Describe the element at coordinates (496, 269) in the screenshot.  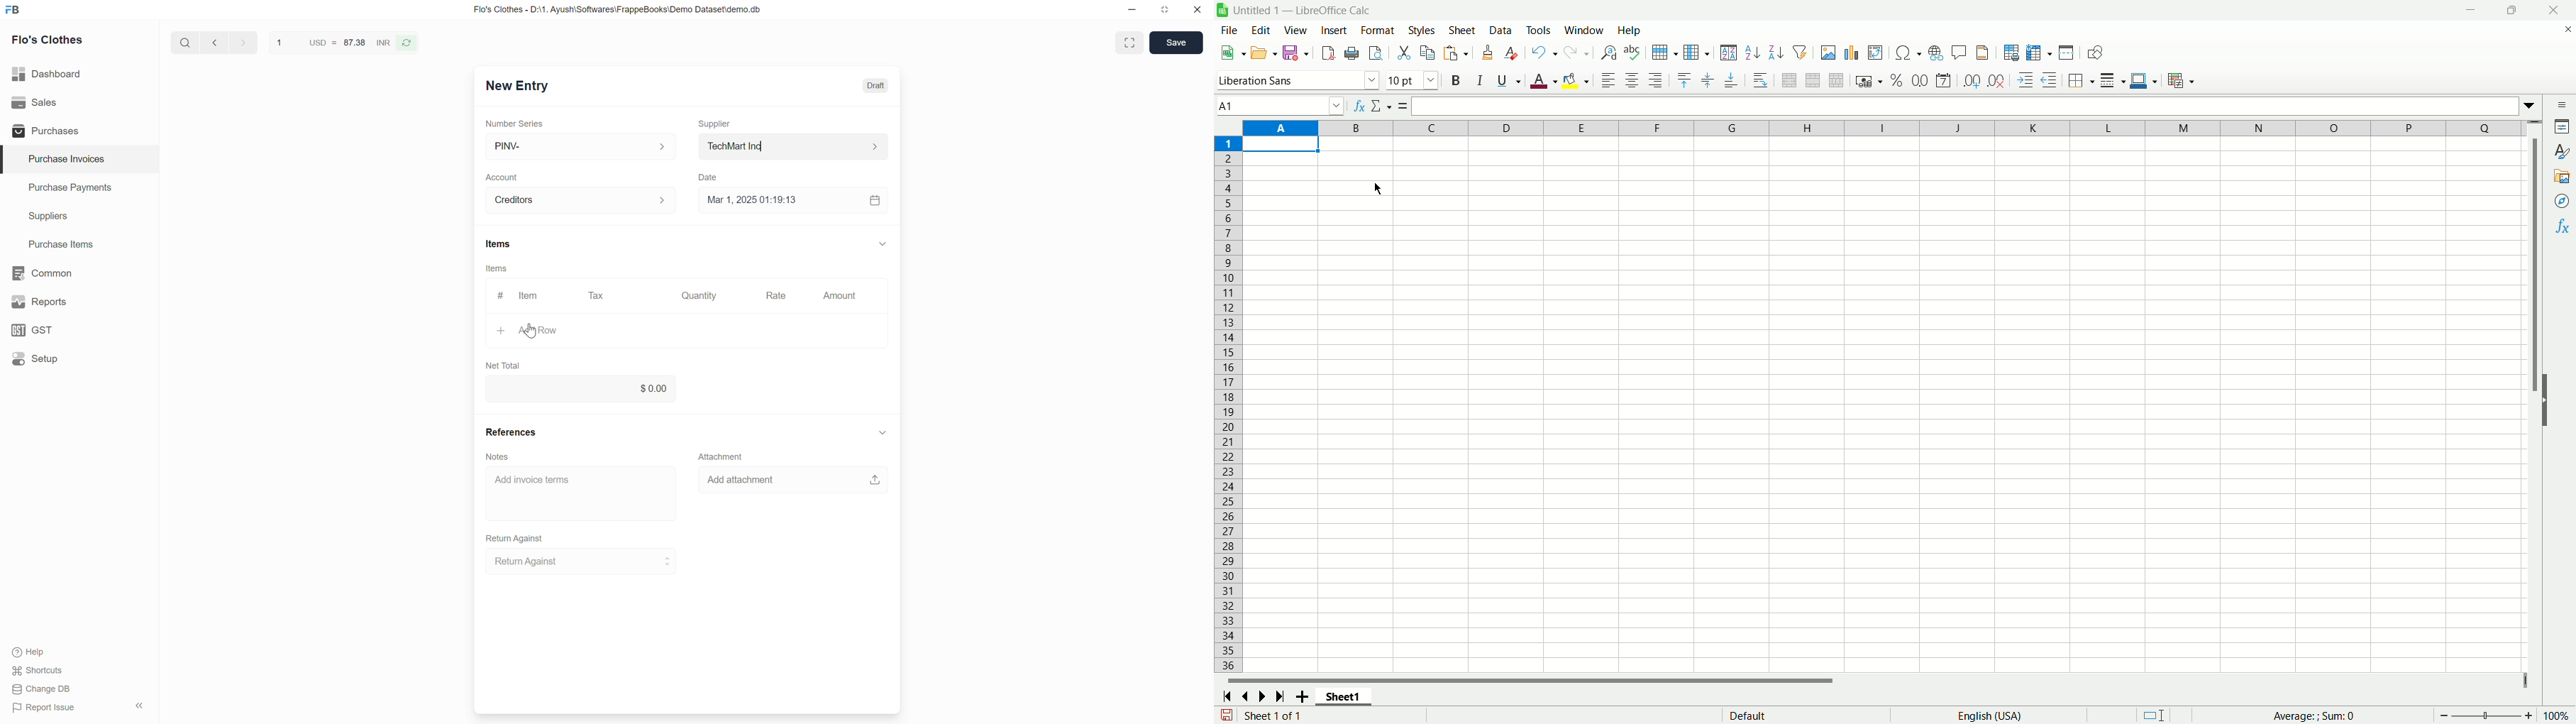
I see `Items` at that location.